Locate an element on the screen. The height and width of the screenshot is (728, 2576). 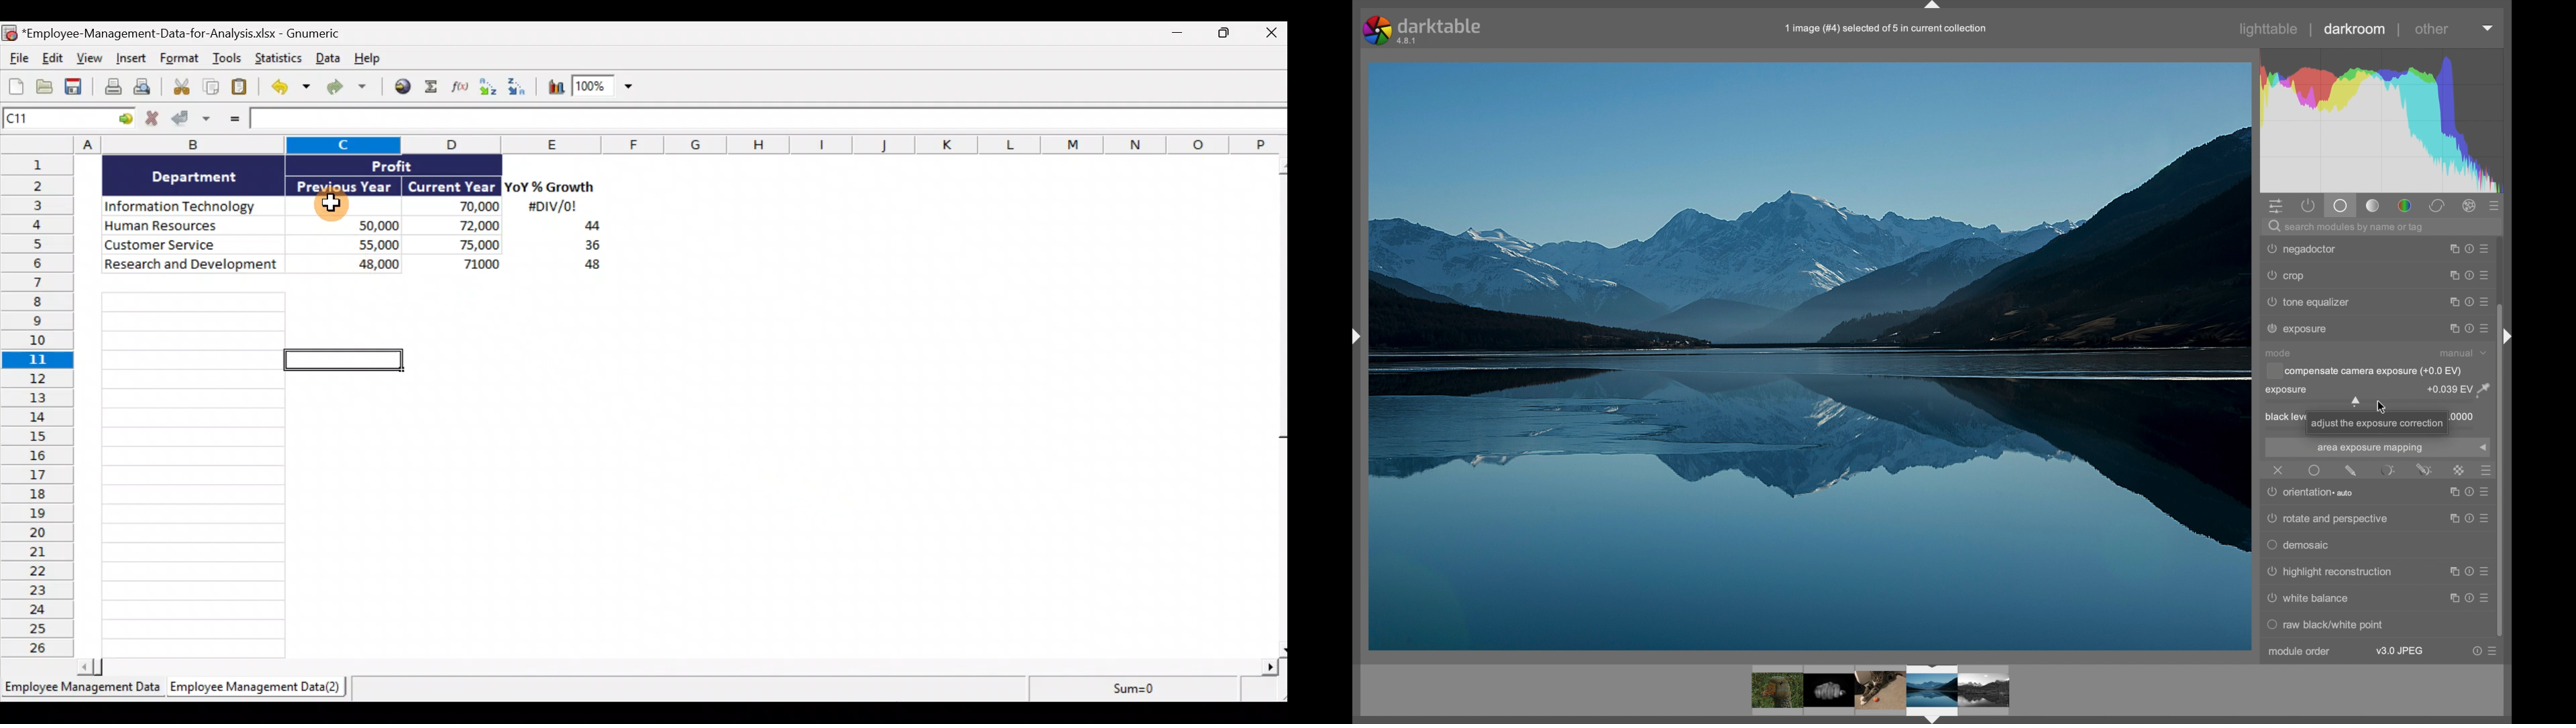
Insert a chart is located at coordinates (550, 86).